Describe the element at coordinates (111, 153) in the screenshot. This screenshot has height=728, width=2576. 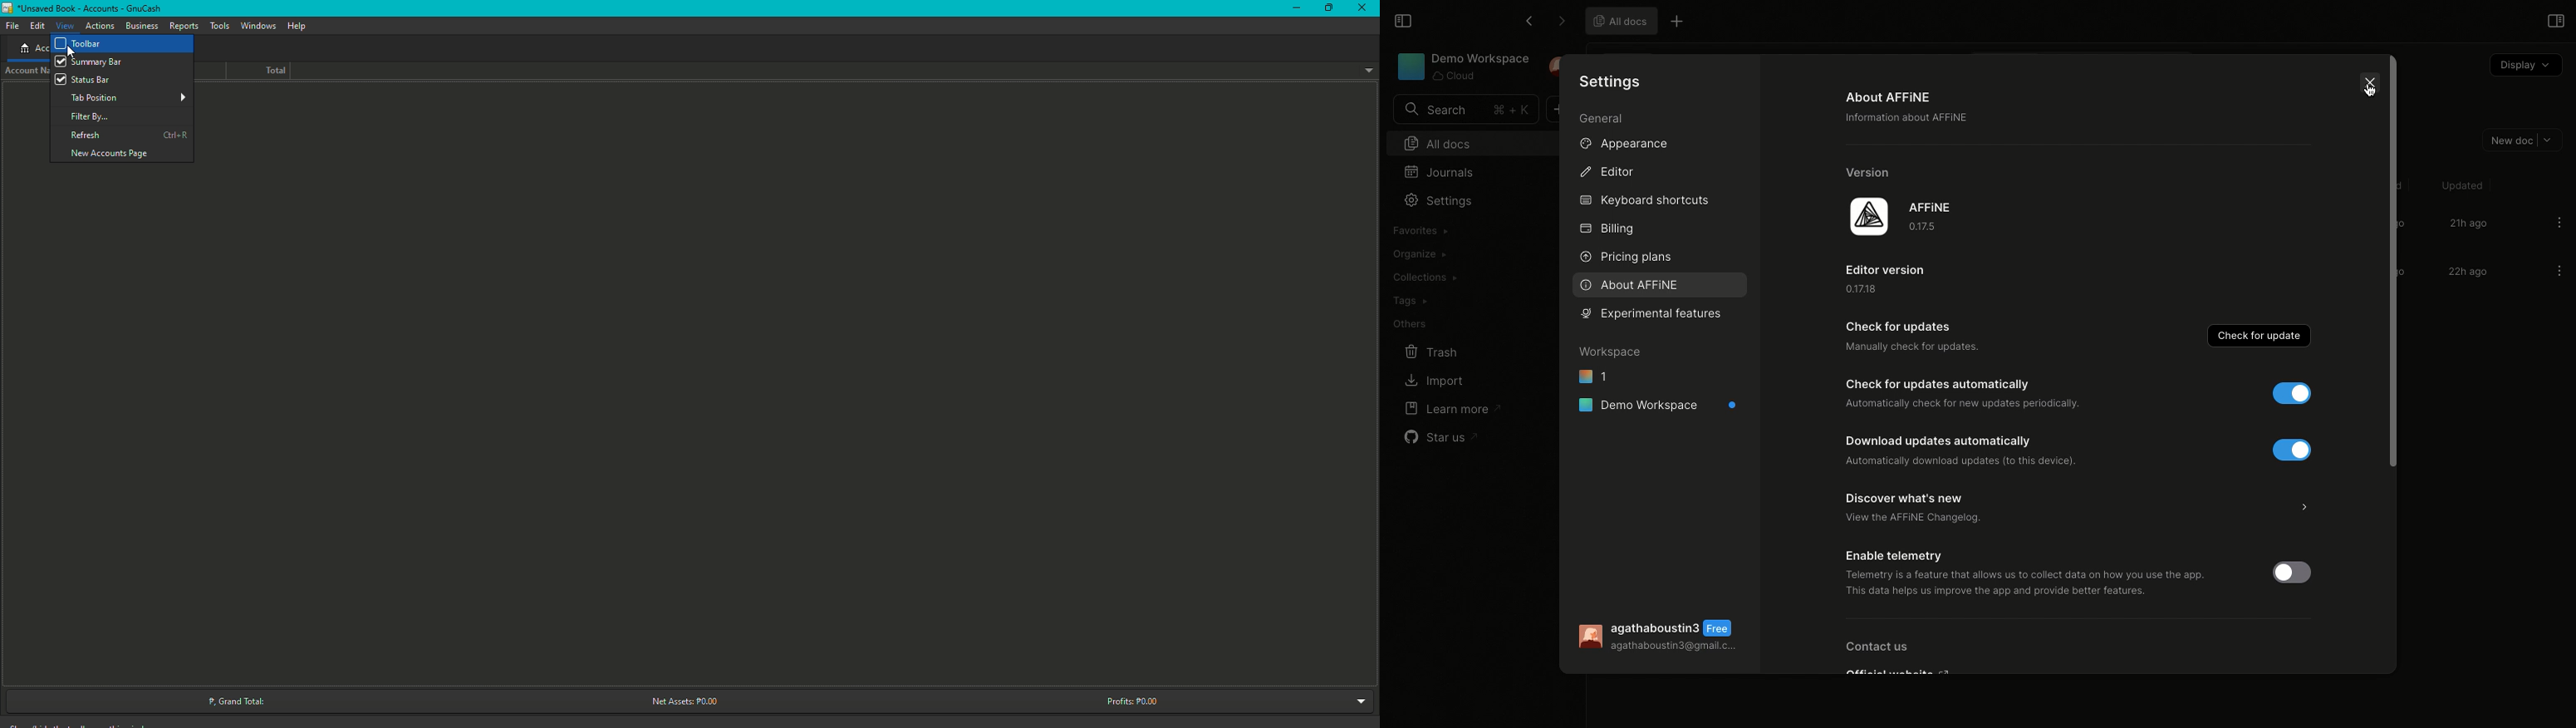
I see `New Account Page` at that location.